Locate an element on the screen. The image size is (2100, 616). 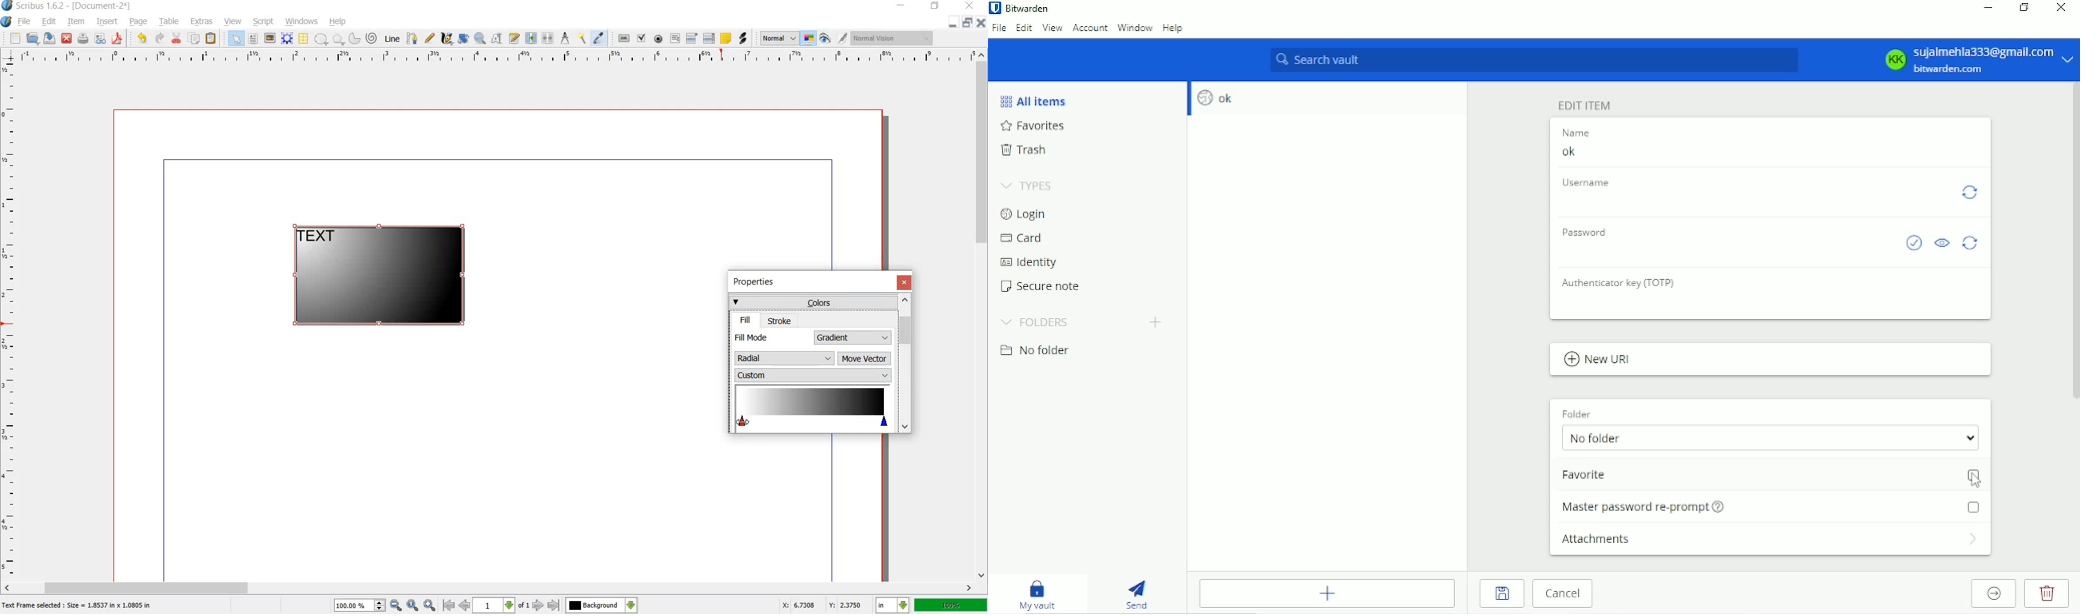
eye dropper is located at coordinates (599, 39).